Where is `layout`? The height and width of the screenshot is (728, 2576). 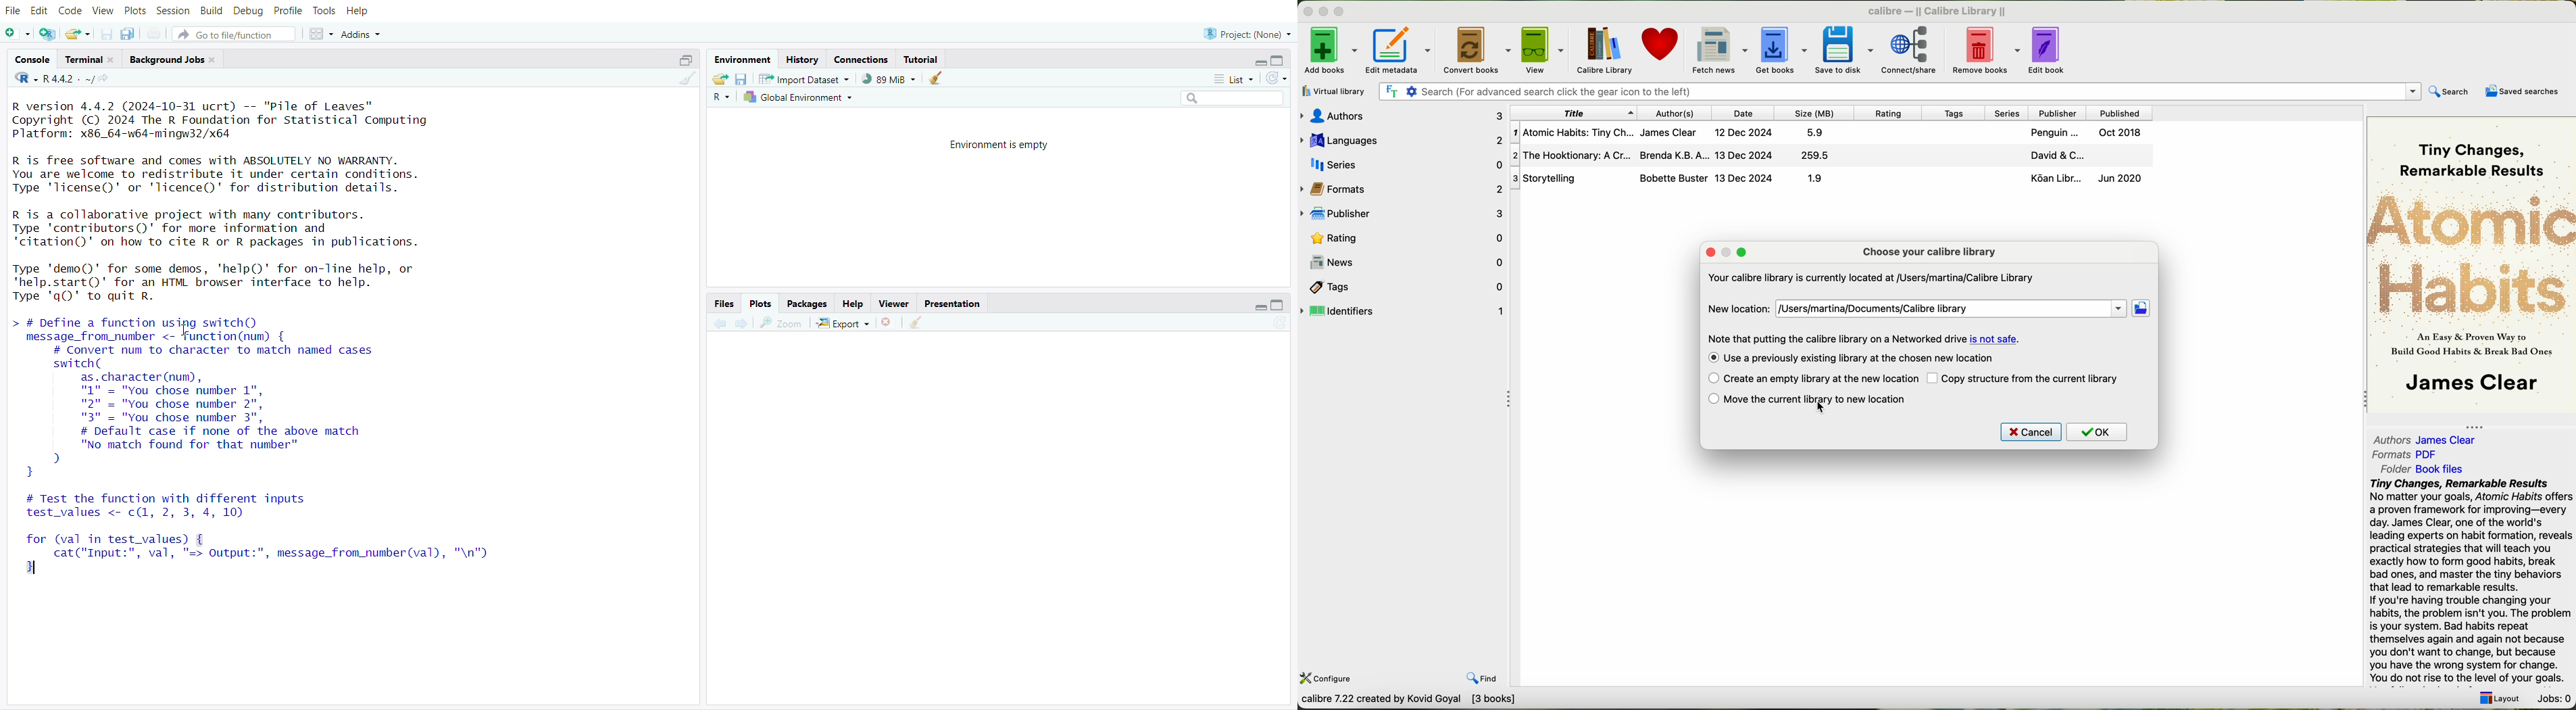 layout is located at coordinates (2503, 700).